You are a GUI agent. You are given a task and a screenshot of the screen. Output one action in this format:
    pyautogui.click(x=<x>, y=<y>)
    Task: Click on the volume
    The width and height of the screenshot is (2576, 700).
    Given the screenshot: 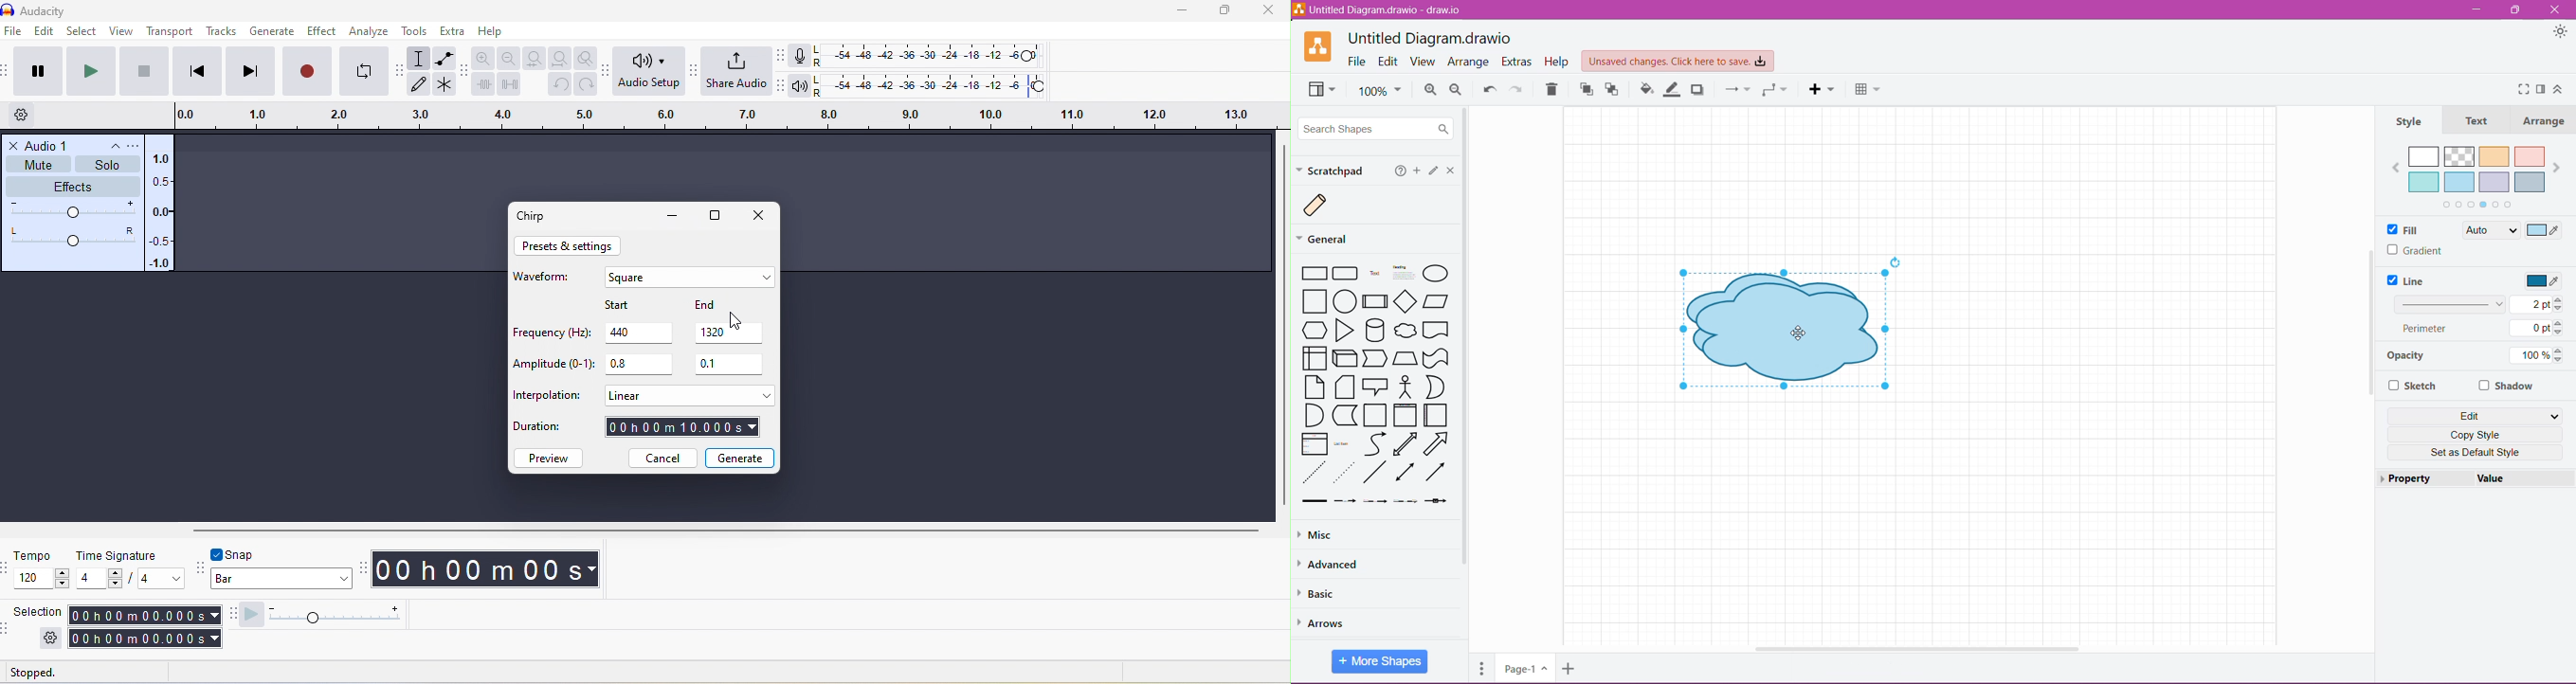 What is the action you would take?
    pyautogui.click(x=73, y=211)
    